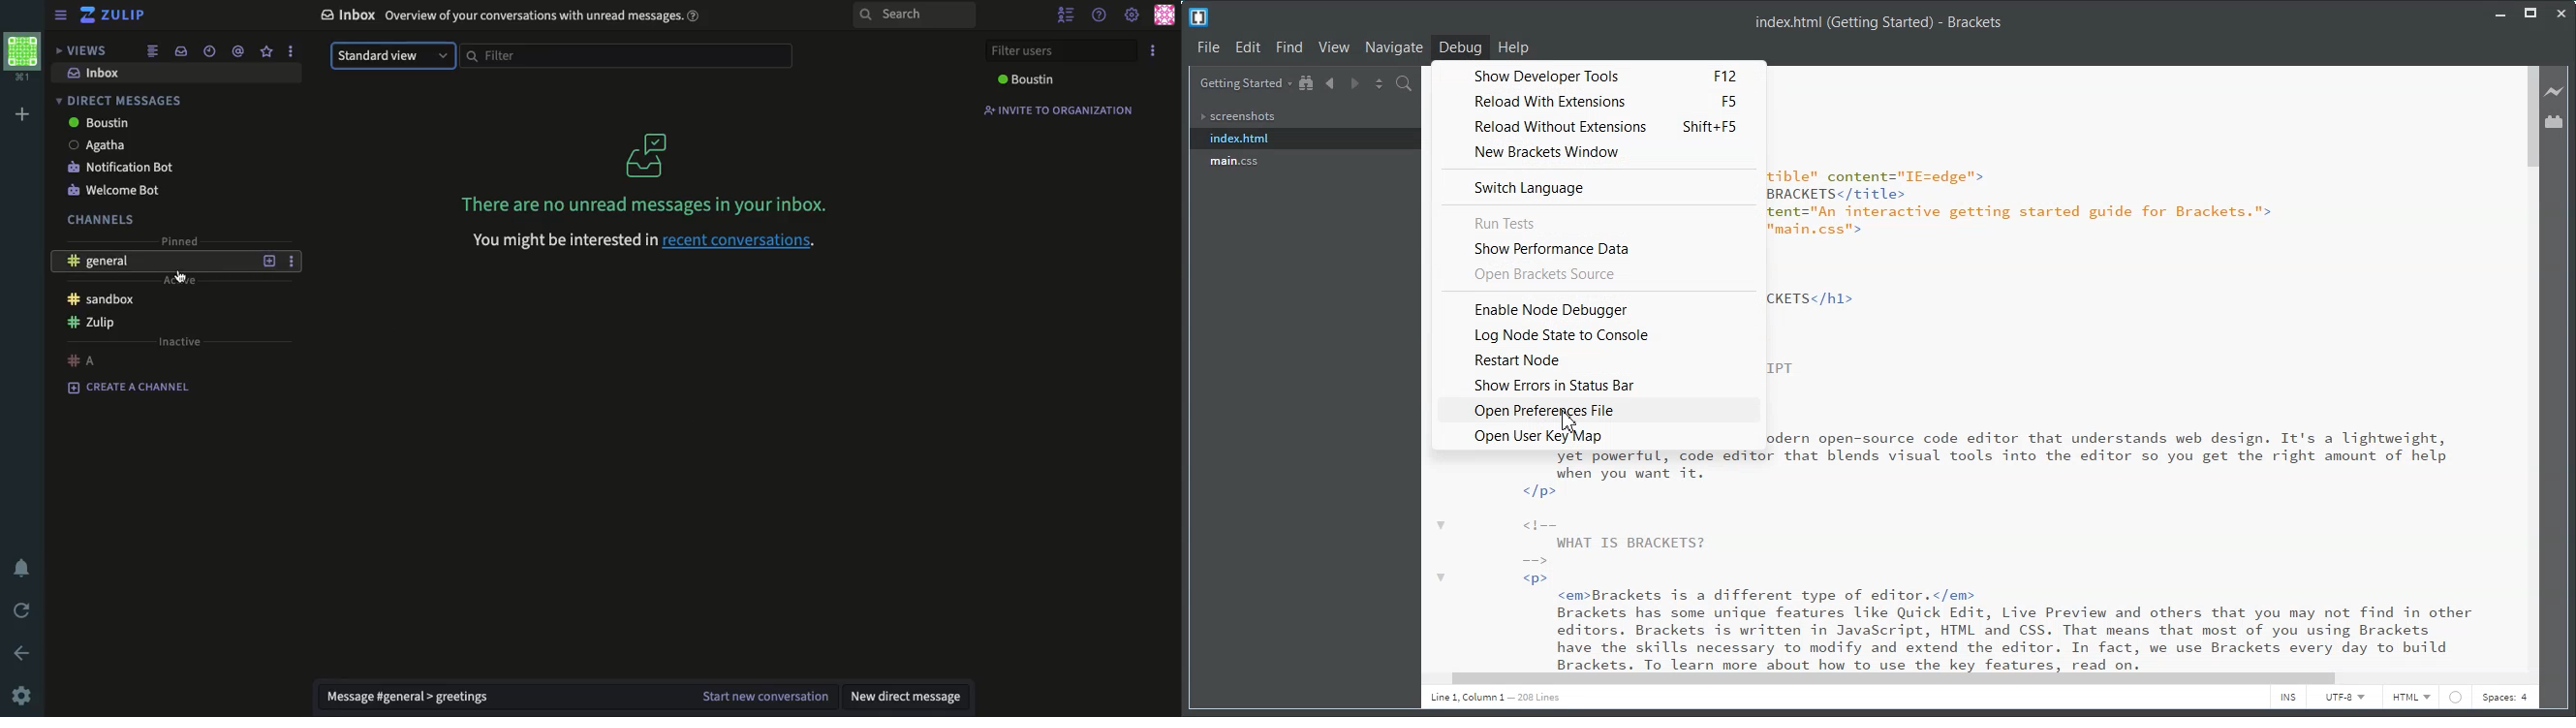 The image size is (2576, 728). I want to click on notification bot, so click(121, 165).